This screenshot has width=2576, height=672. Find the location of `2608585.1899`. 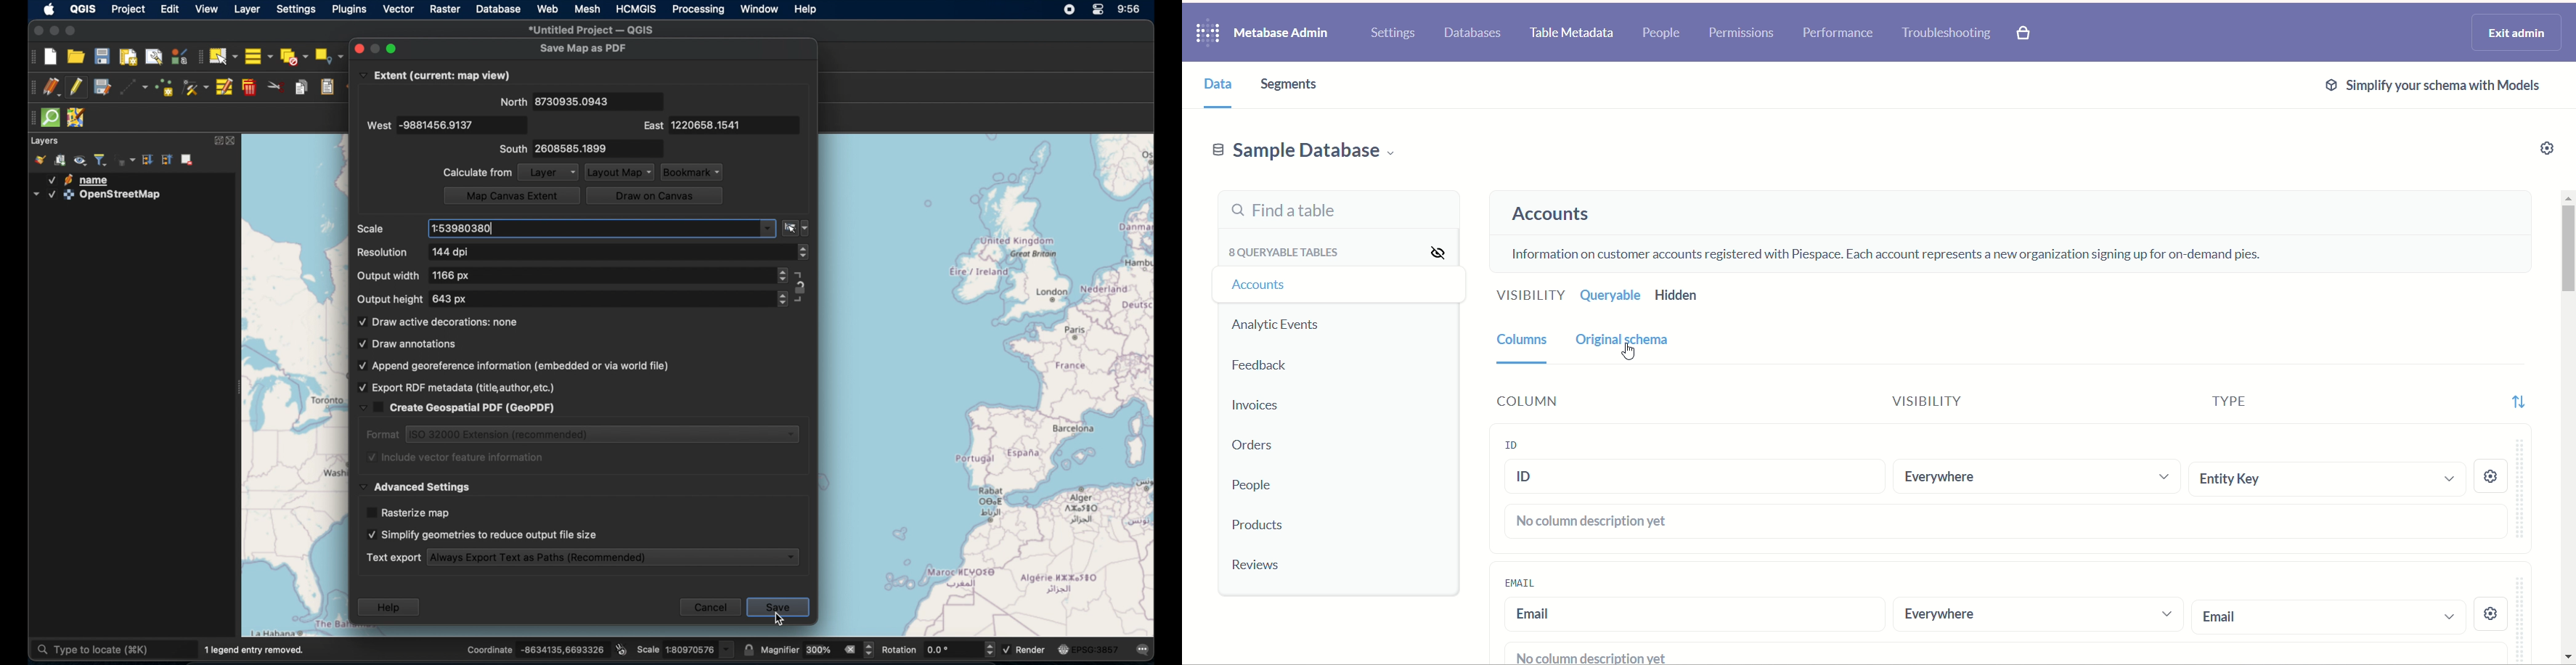

2608585.1899 is located at coordinates (573, 148).